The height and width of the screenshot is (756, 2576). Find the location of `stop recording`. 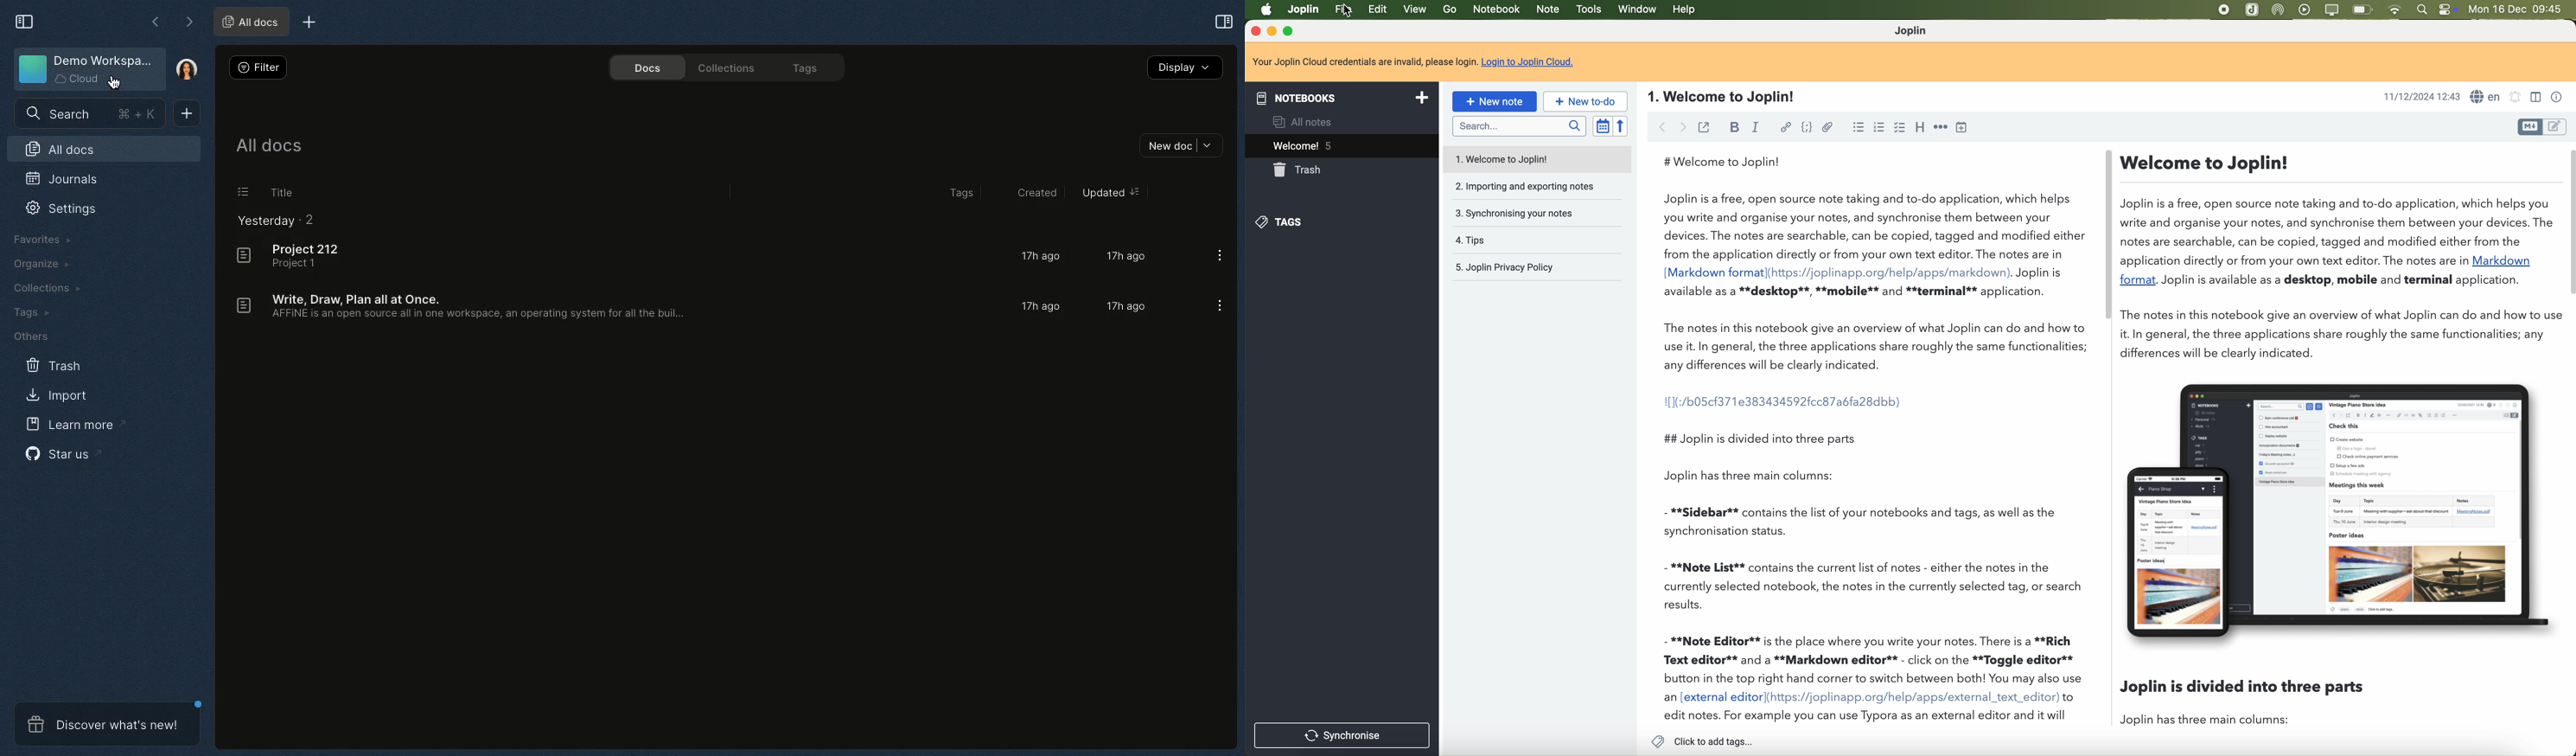

stop recording is located at coordinates (2223, 10).